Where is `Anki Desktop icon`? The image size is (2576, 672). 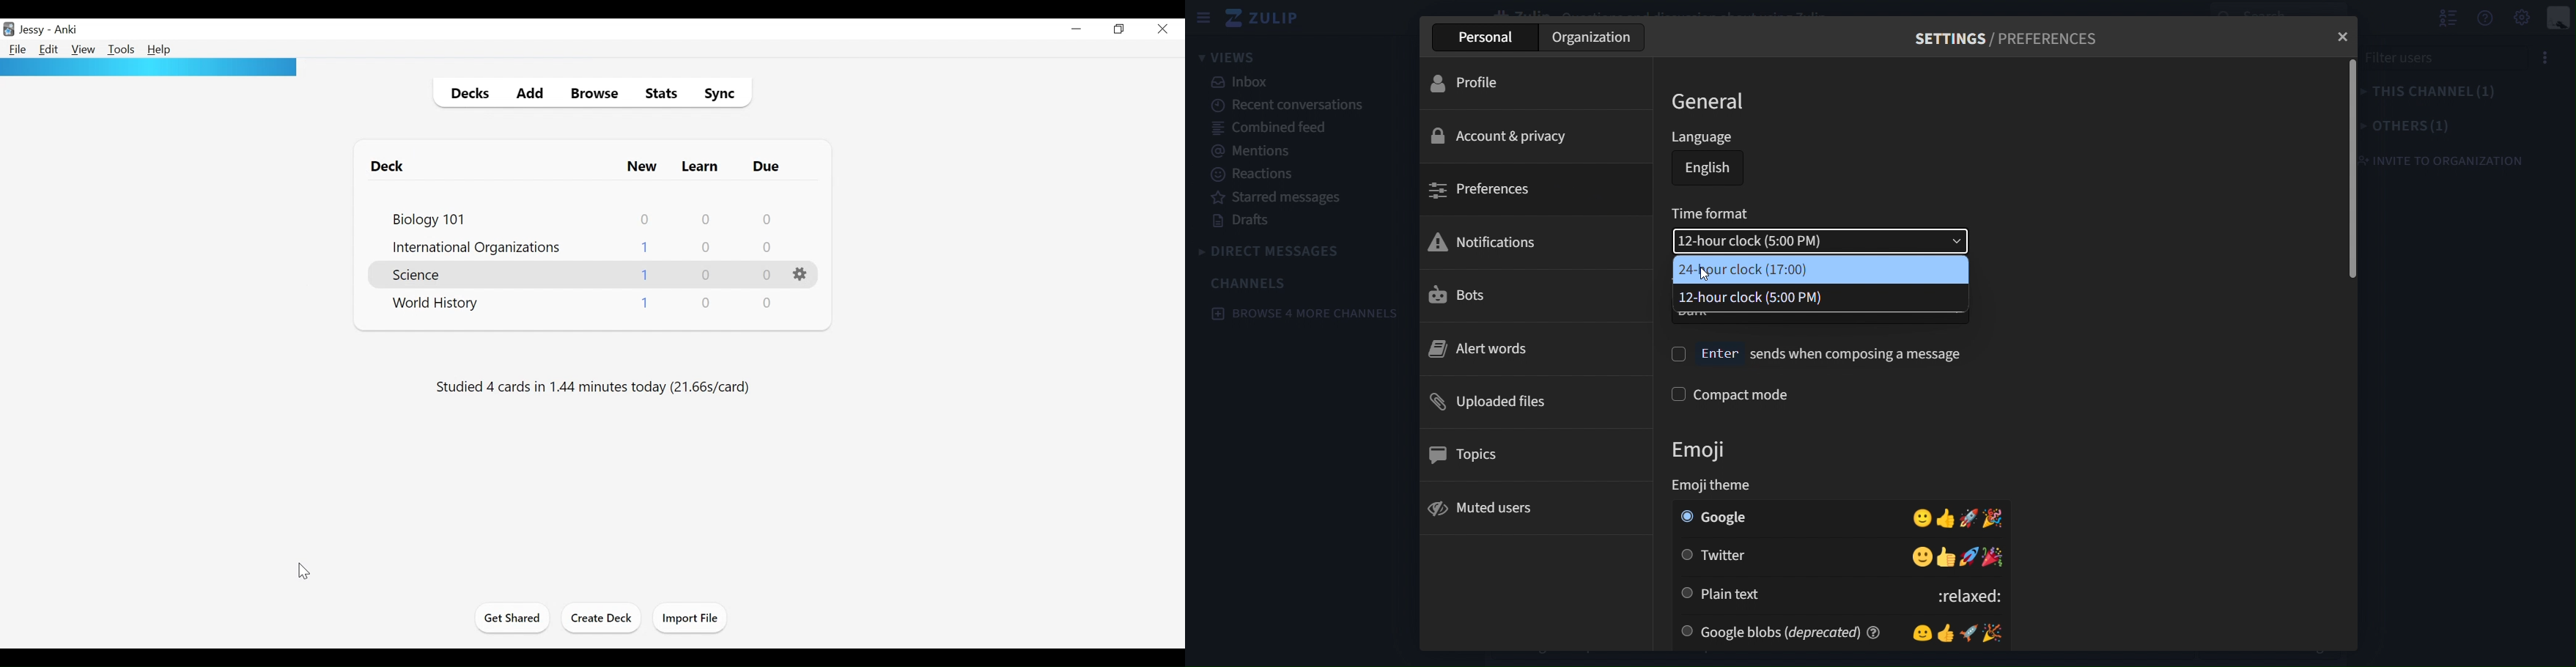 Anki Desktop icon is located at coordinates (9, 30).